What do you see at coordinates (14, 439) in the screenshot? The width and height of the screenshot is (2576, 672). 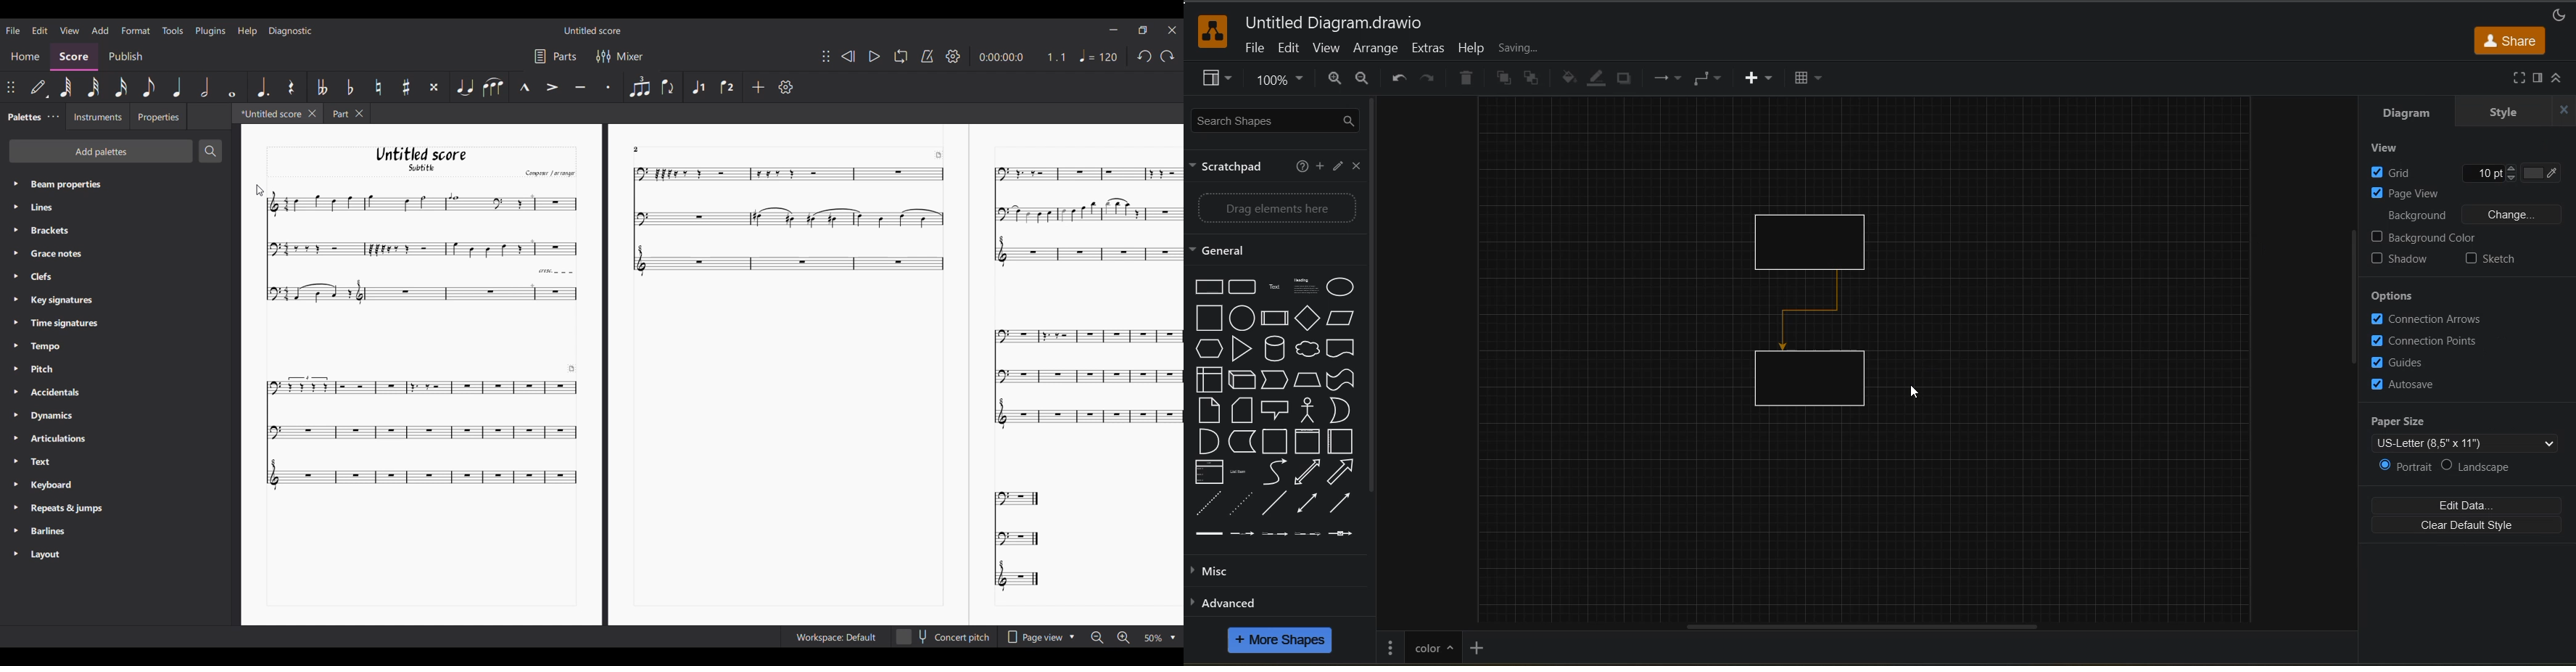 I see `` at bounding box center [14, 439].